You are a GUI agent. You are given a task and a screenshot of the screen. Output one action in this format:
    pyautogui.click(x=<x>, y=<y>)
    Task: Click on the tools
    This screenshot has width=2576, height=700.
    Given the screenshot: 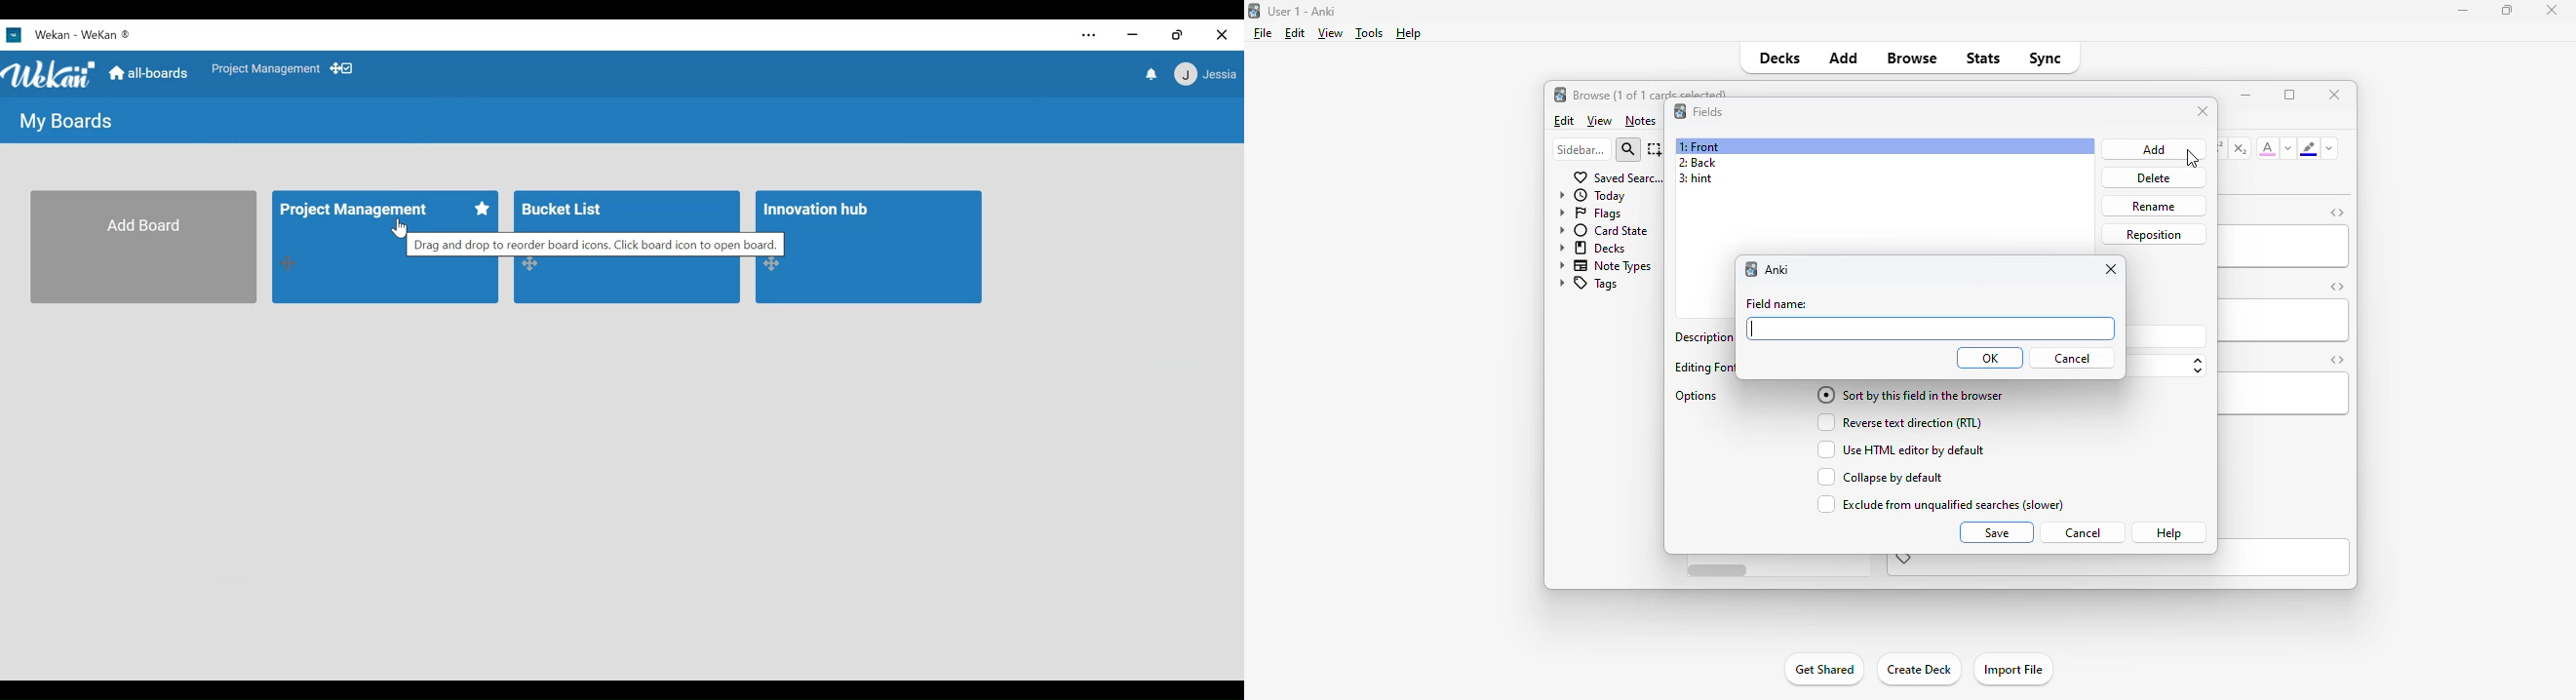 What is the action you would take?
    pyautogui.click(x=1370, y=33)
    